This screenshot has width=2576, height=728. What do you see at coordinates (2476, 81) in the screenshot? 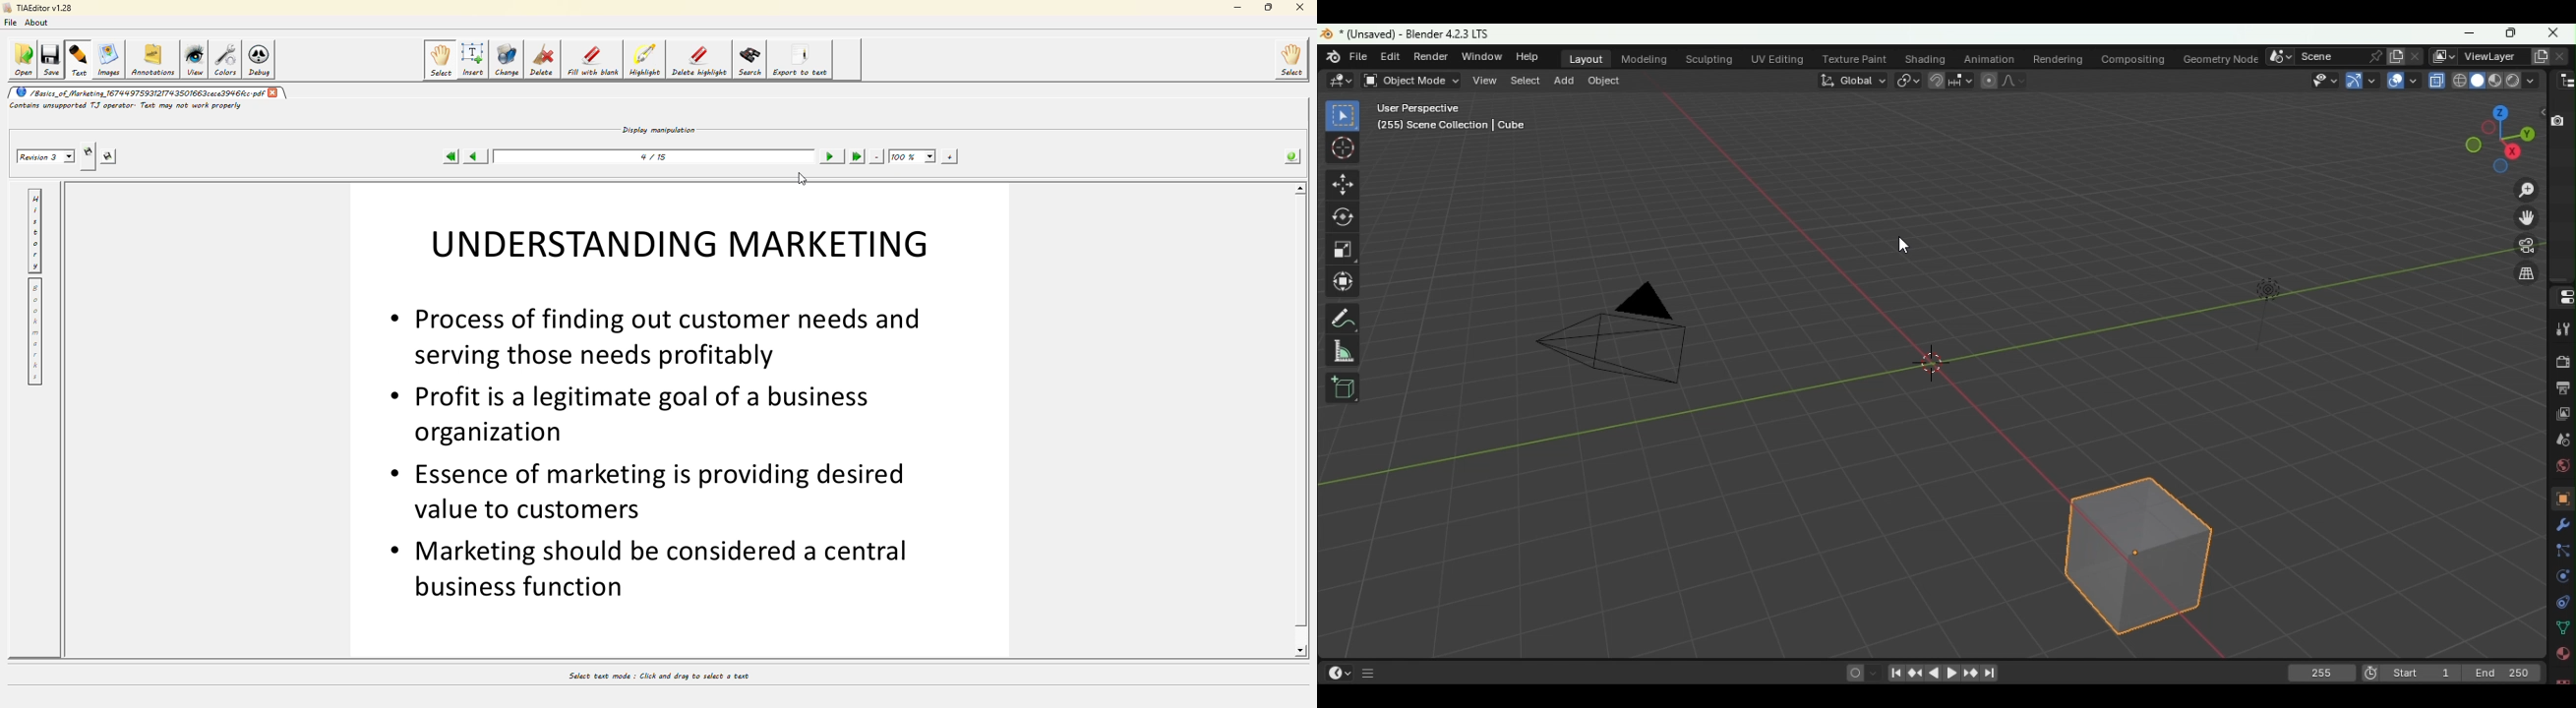
I see `Viewport shading: Solid` at bounding box center [2476, 81].